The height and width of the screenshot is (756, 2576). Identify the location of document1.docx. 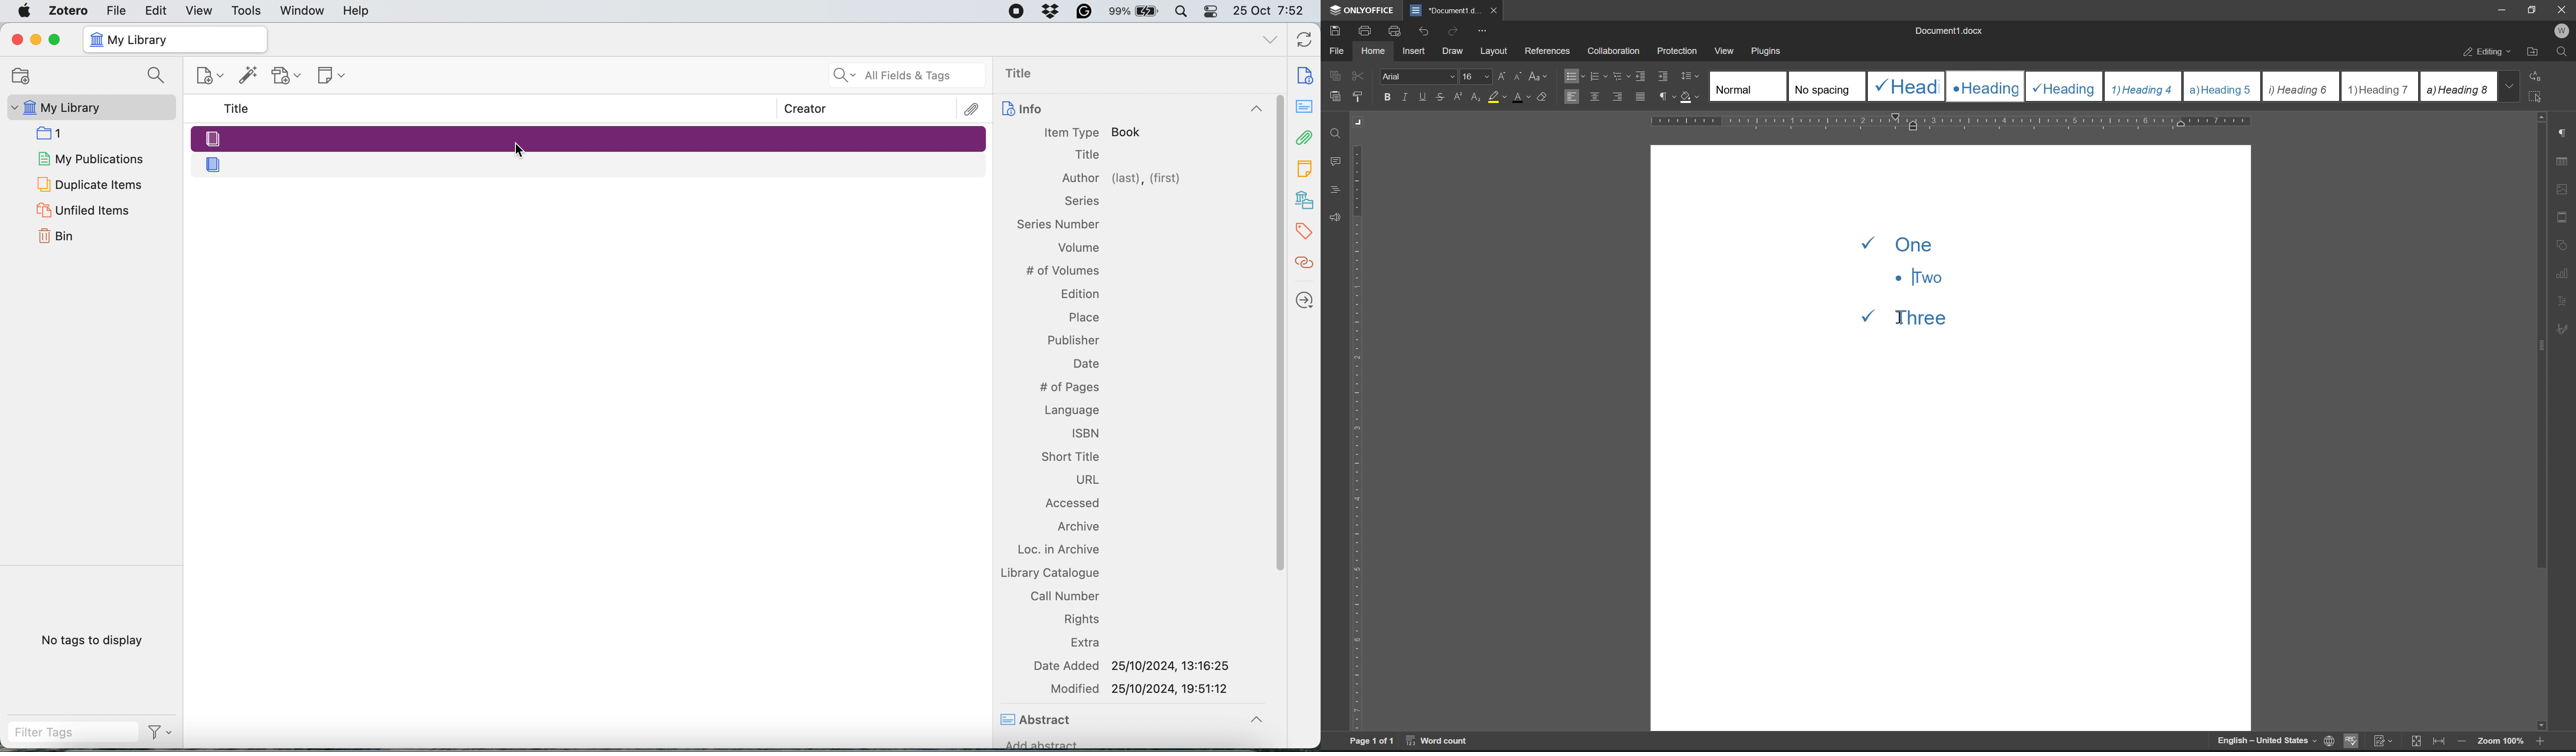
(1948, 30).